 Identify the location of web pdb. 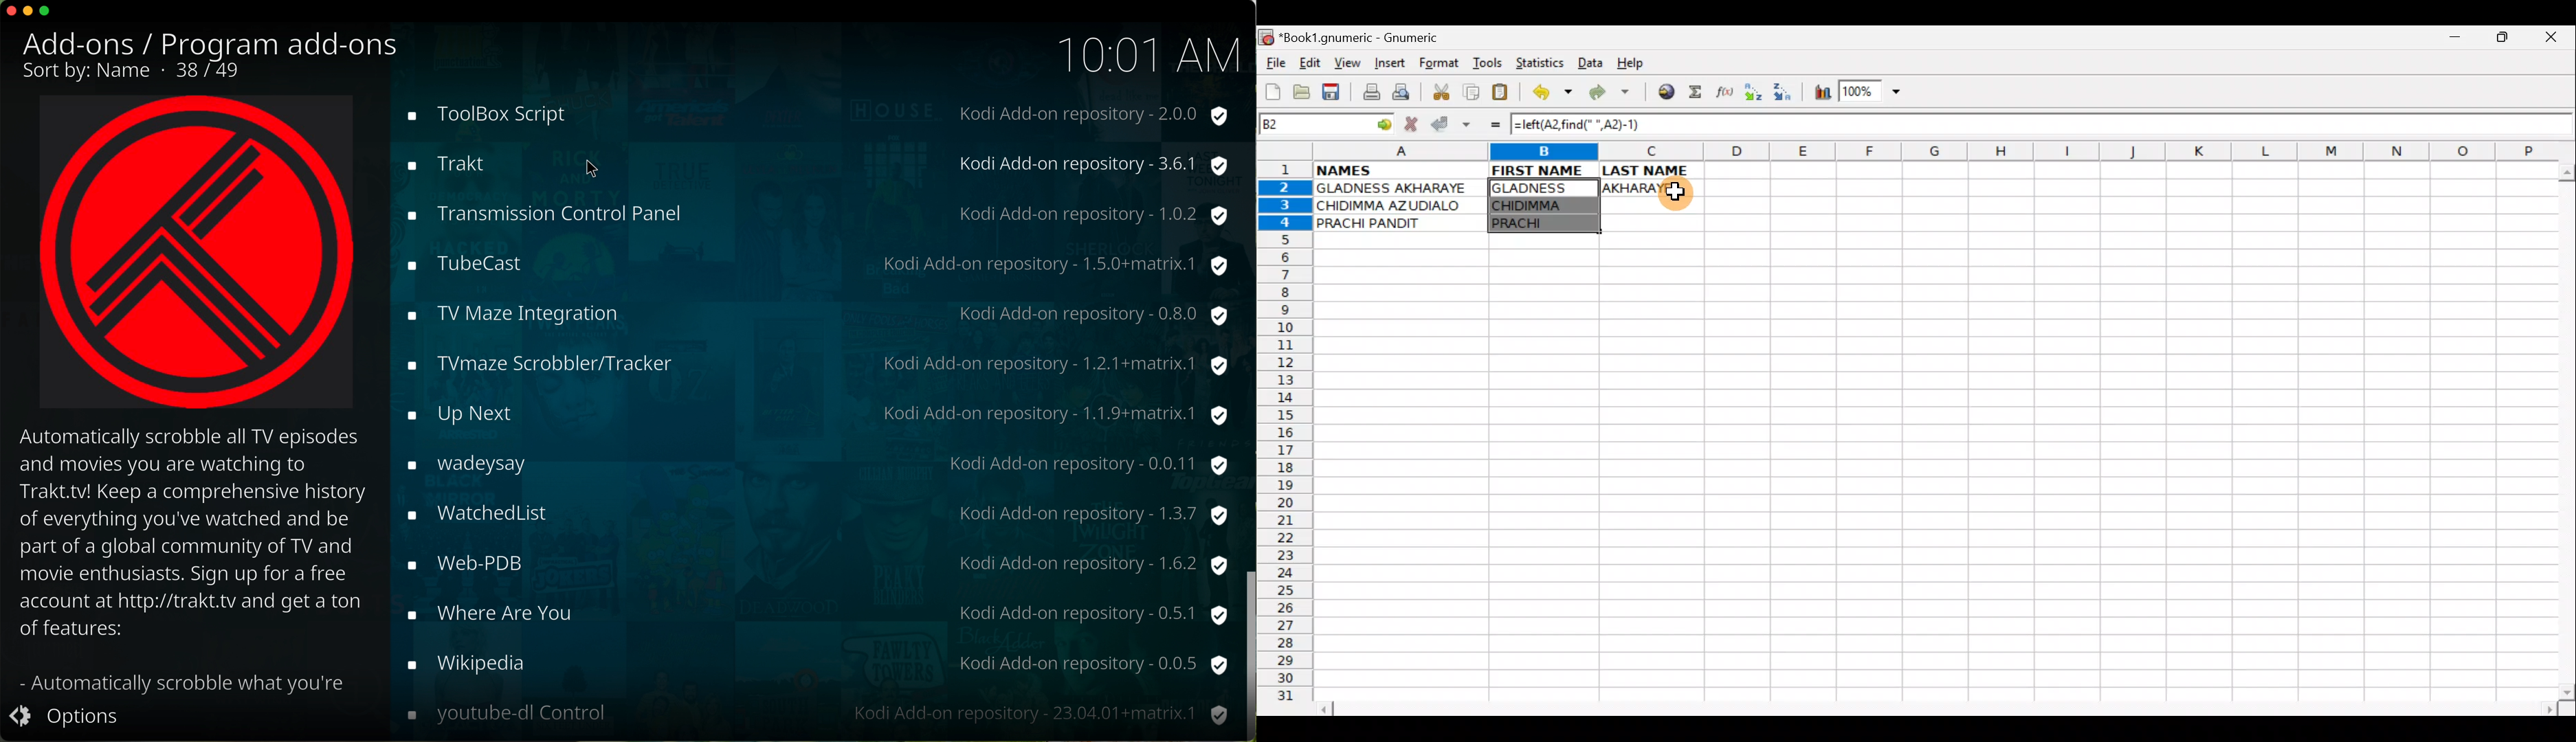
(811, 561).